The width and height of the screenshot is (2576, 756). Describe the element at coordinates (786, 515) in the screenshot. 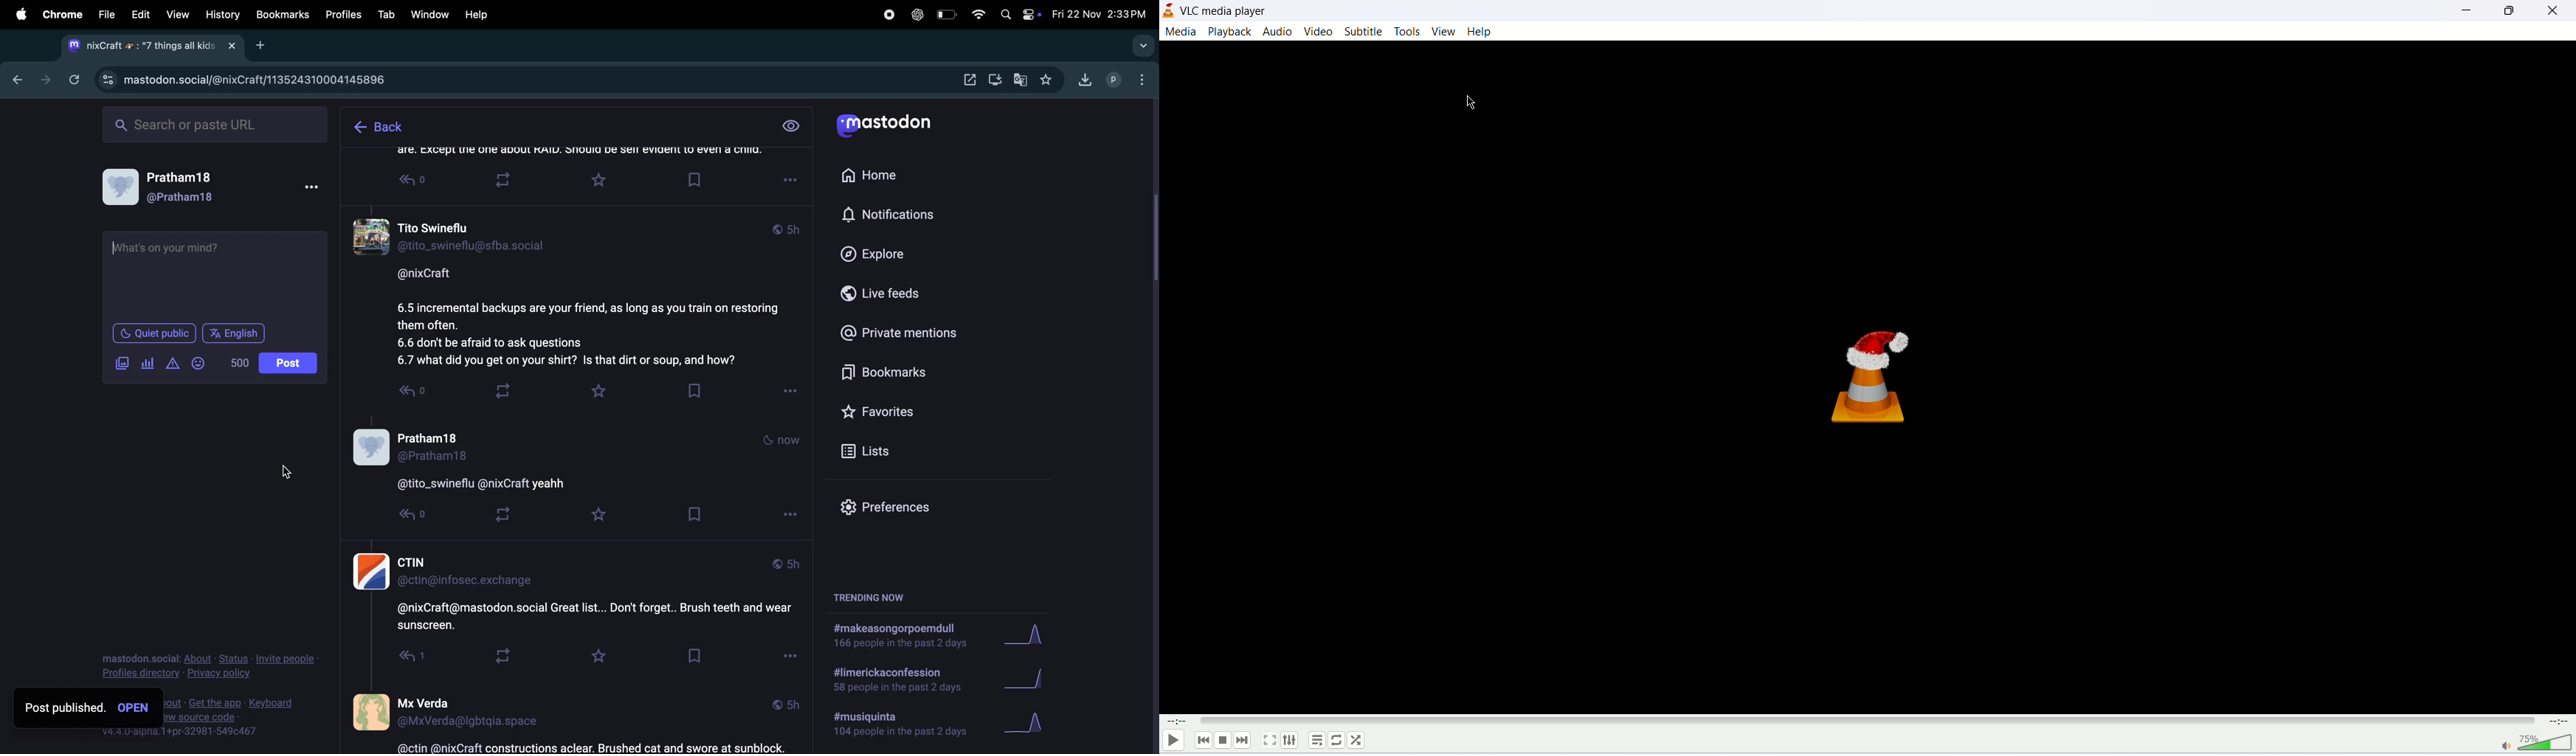

I see `Options` at that location.